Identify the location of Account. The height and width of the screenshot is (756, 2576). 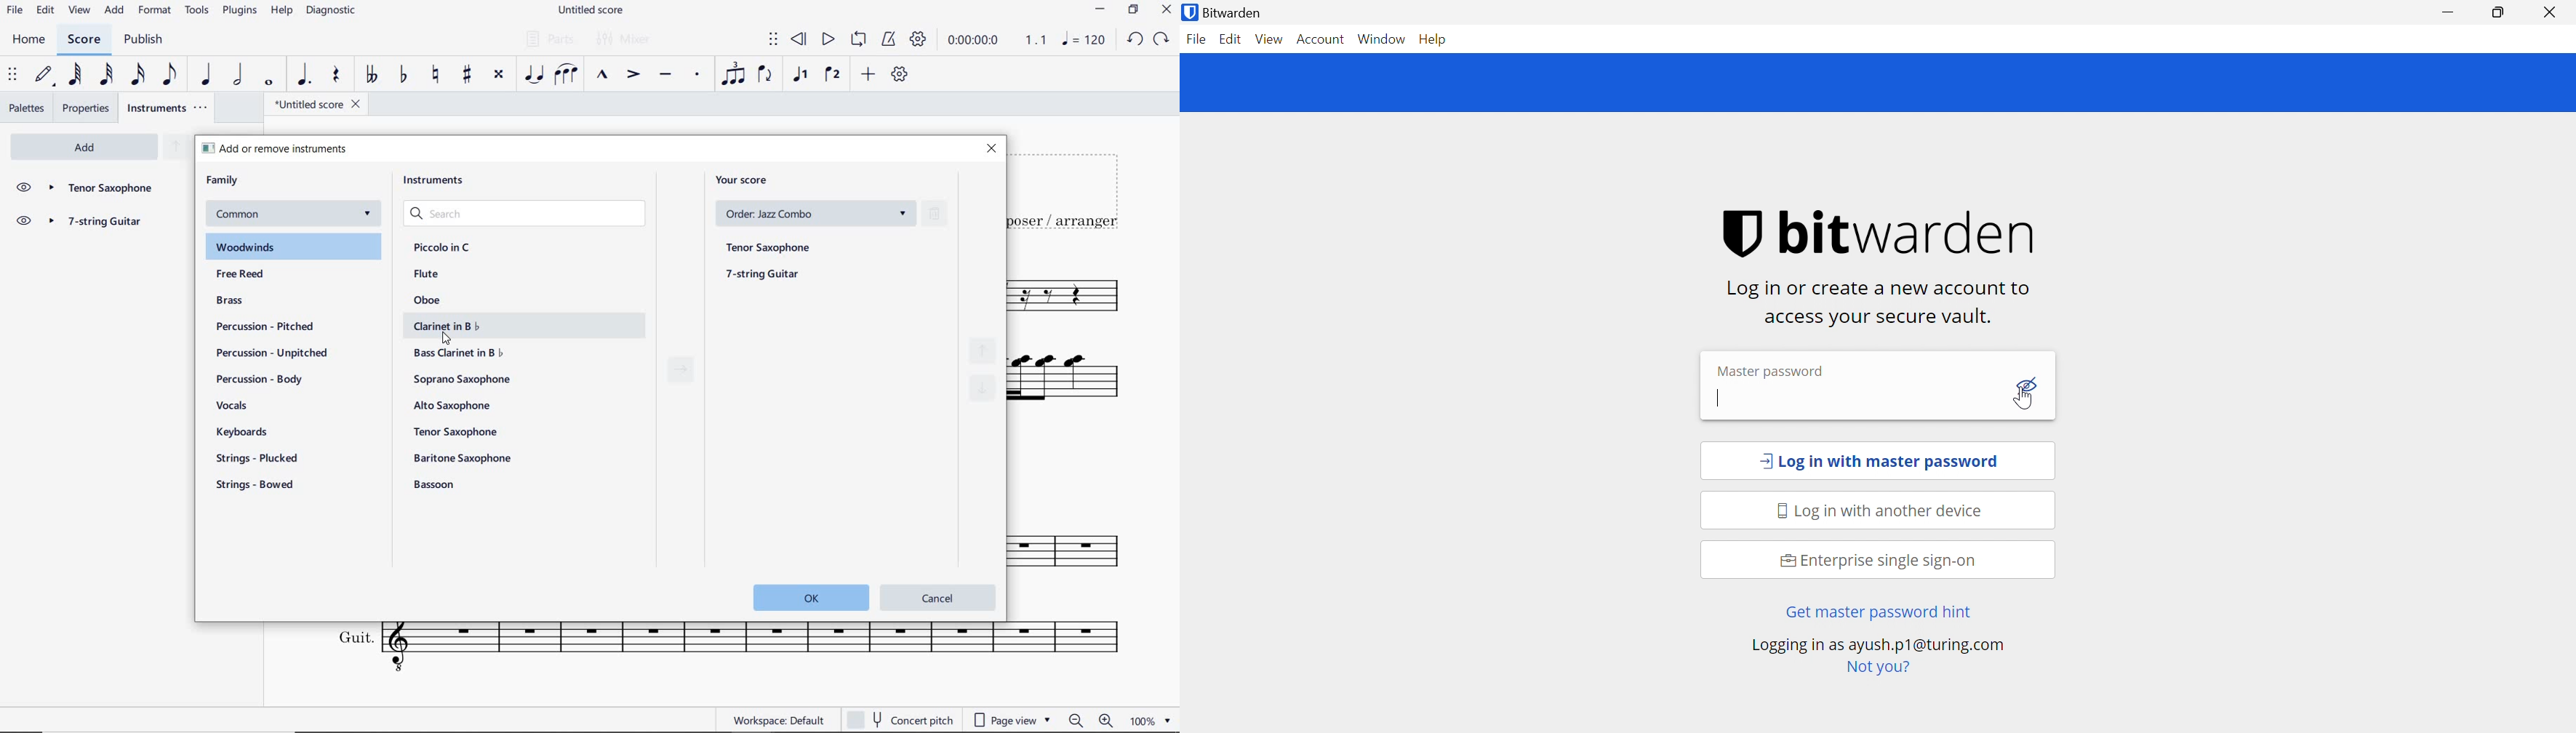
(1320, 39).